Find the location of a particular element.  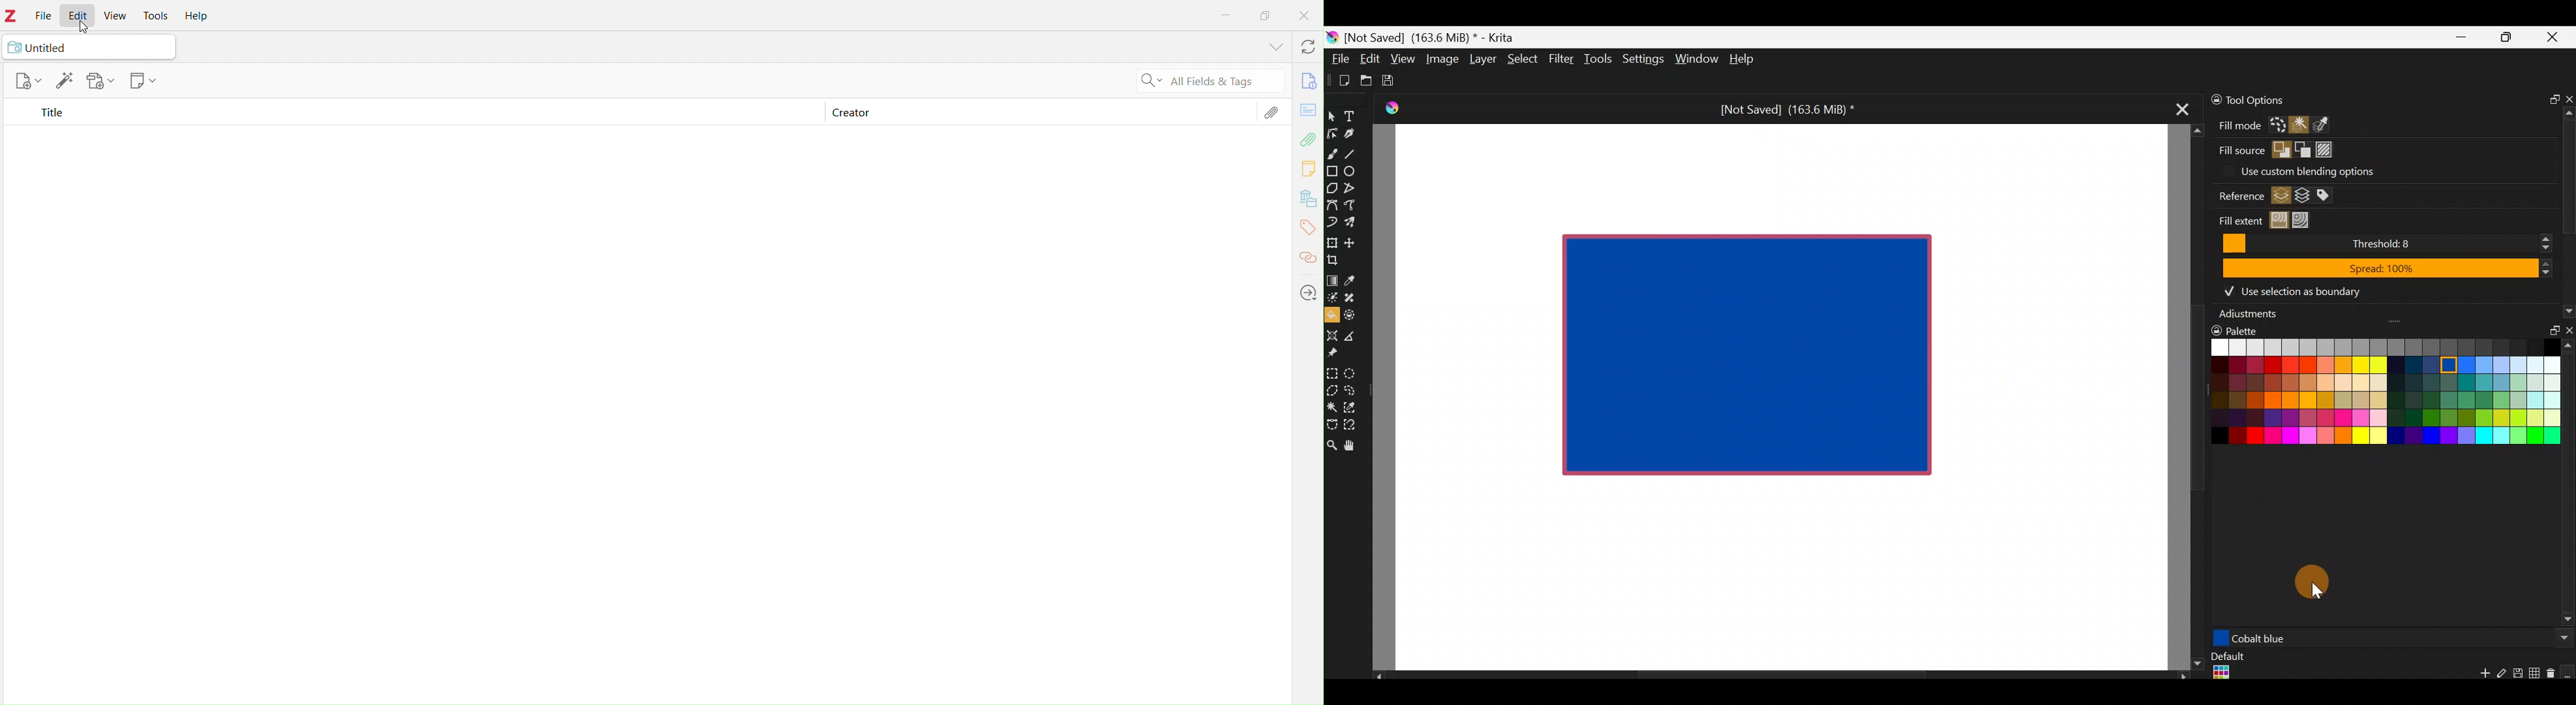

Fill the active selection or the entire canvas is located at coordinates (2278, 125).